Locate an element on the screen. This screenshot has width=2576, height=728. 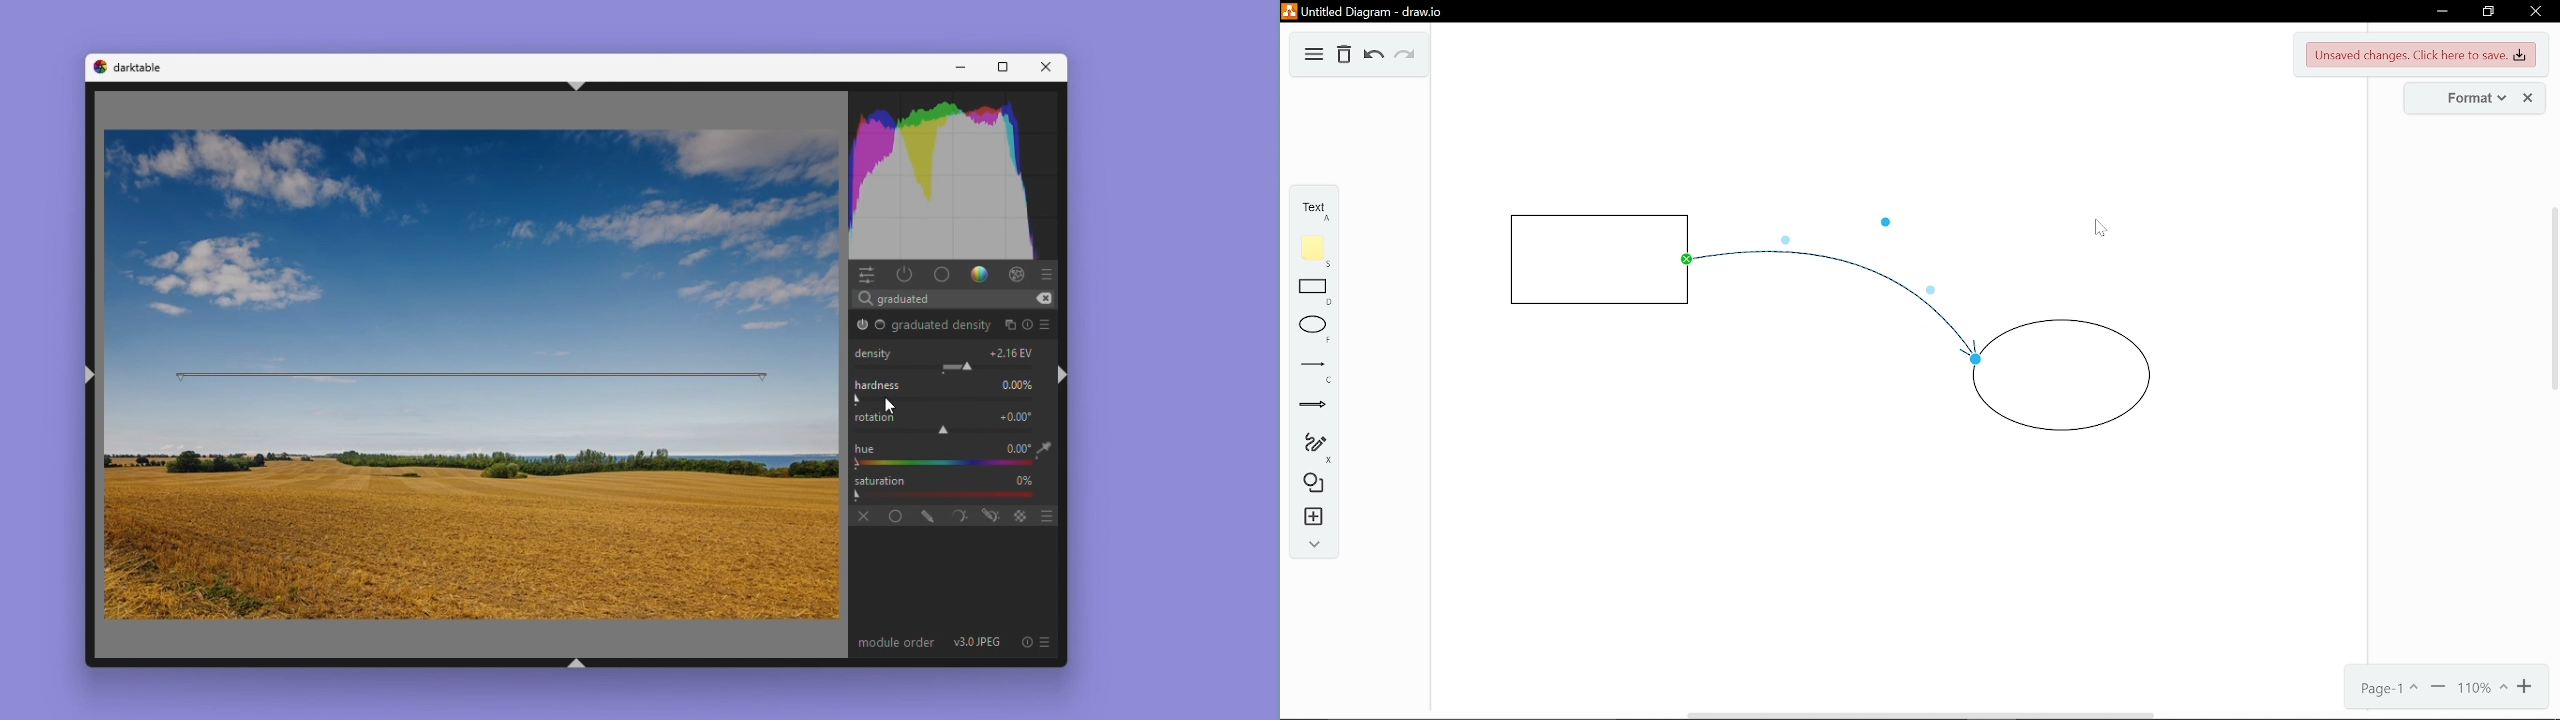
Redo is located at coordinates (1407, 58).